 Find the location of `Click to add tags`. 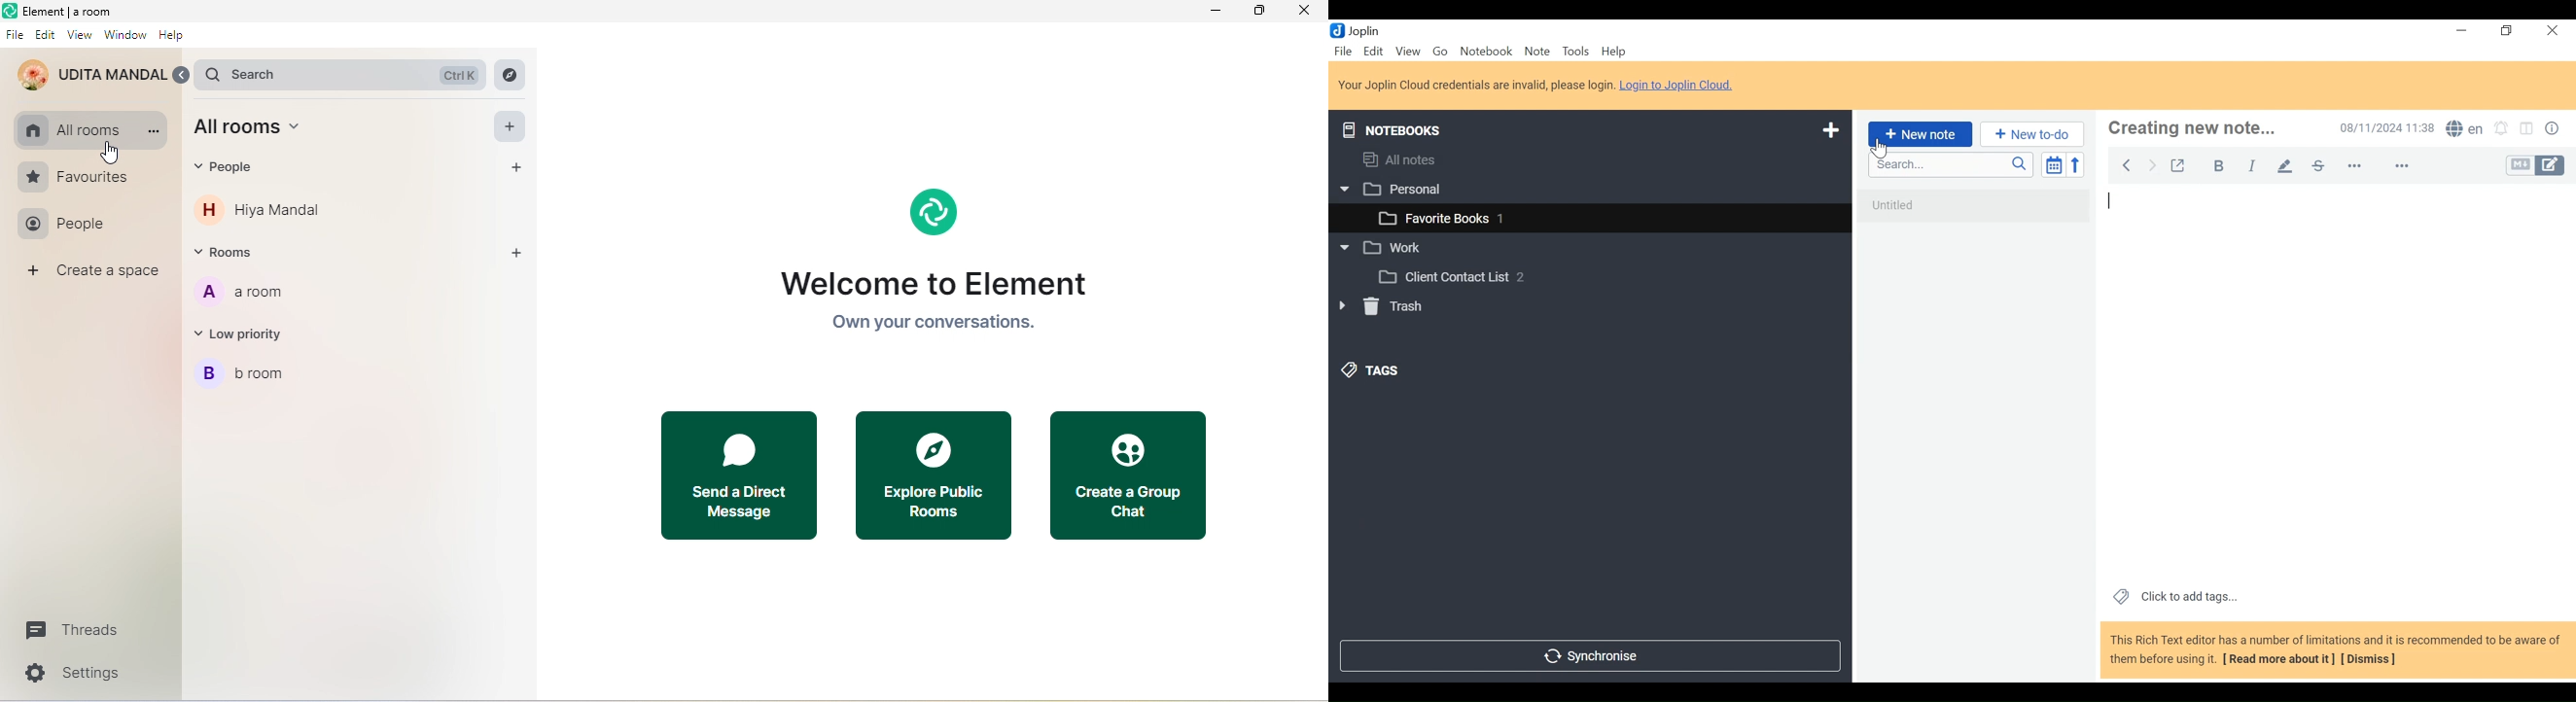

Click to add tags is located at coordinates (2177, 597).